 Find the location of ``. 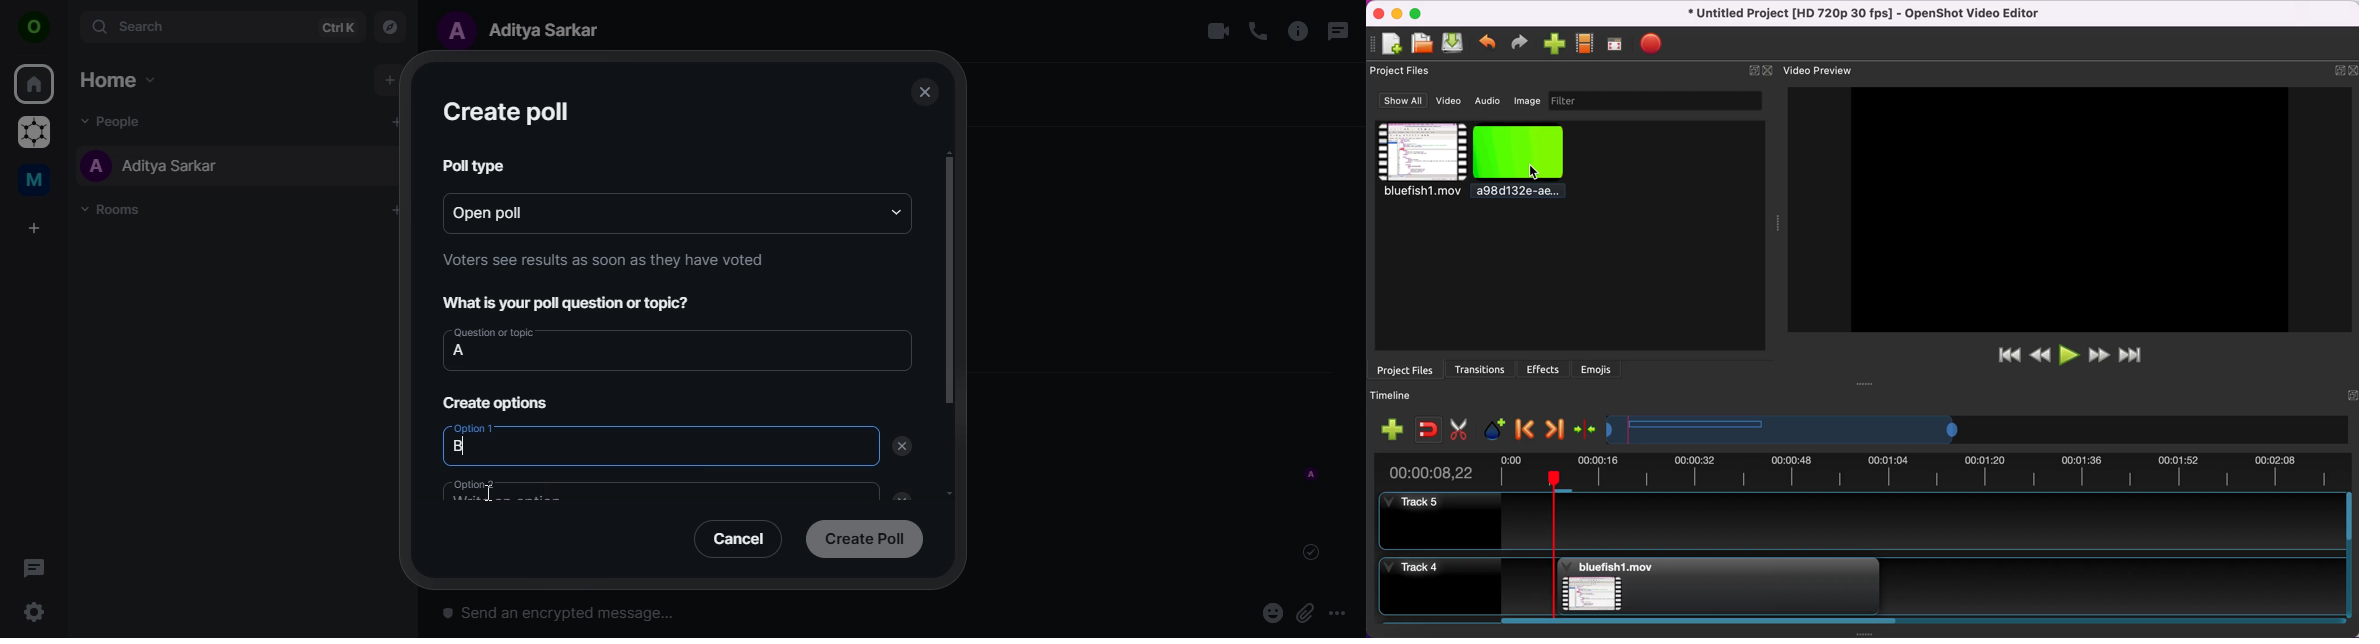

 is located at coordinates (1378, 13).